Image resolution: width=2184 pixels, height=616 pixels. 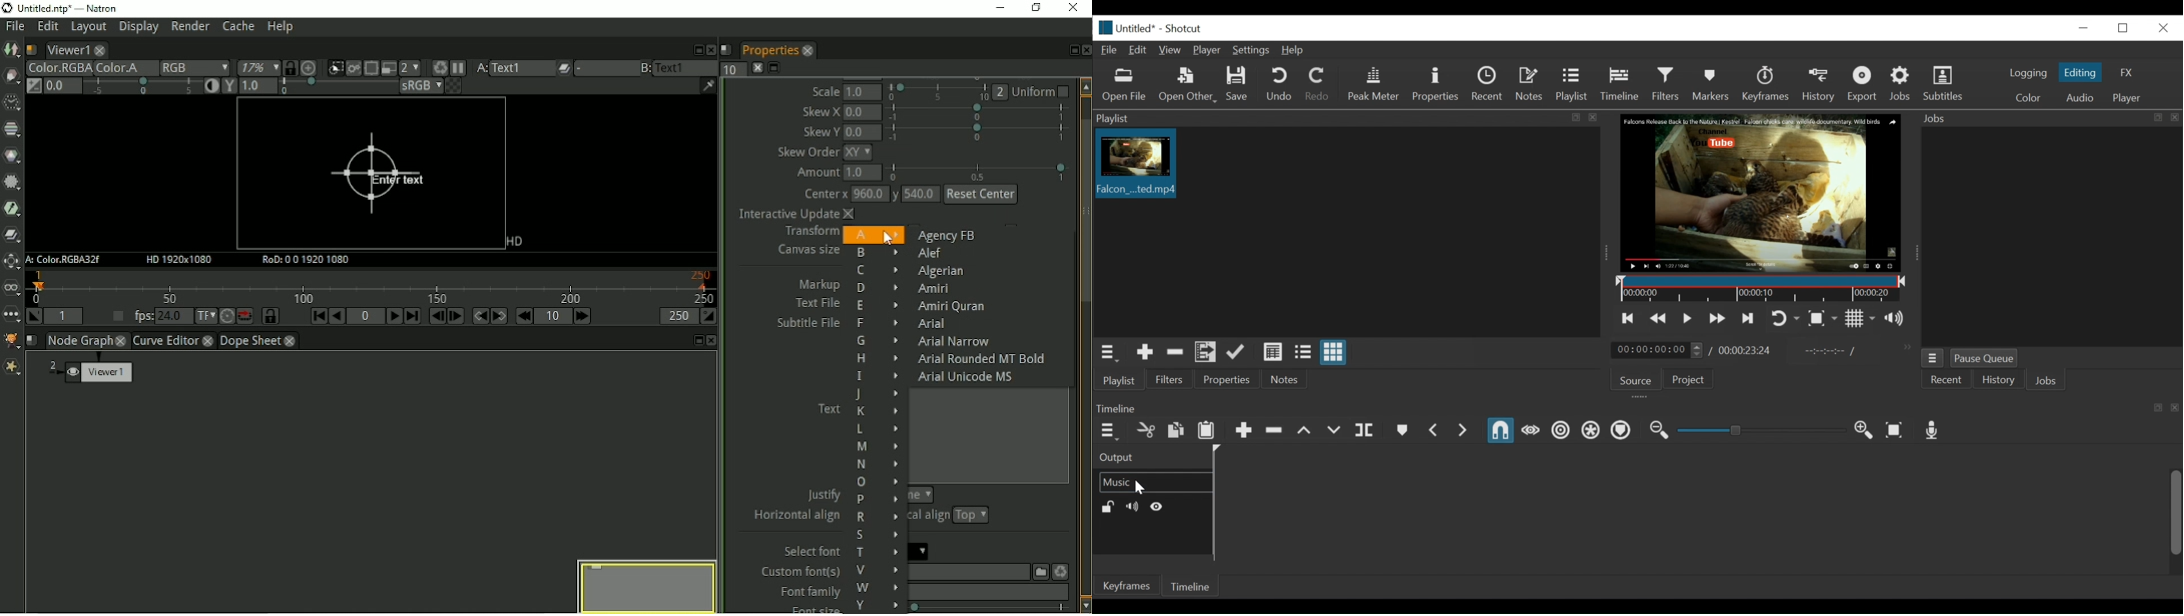 I want to click on Timeline menu, so click(x=1106, y=432).